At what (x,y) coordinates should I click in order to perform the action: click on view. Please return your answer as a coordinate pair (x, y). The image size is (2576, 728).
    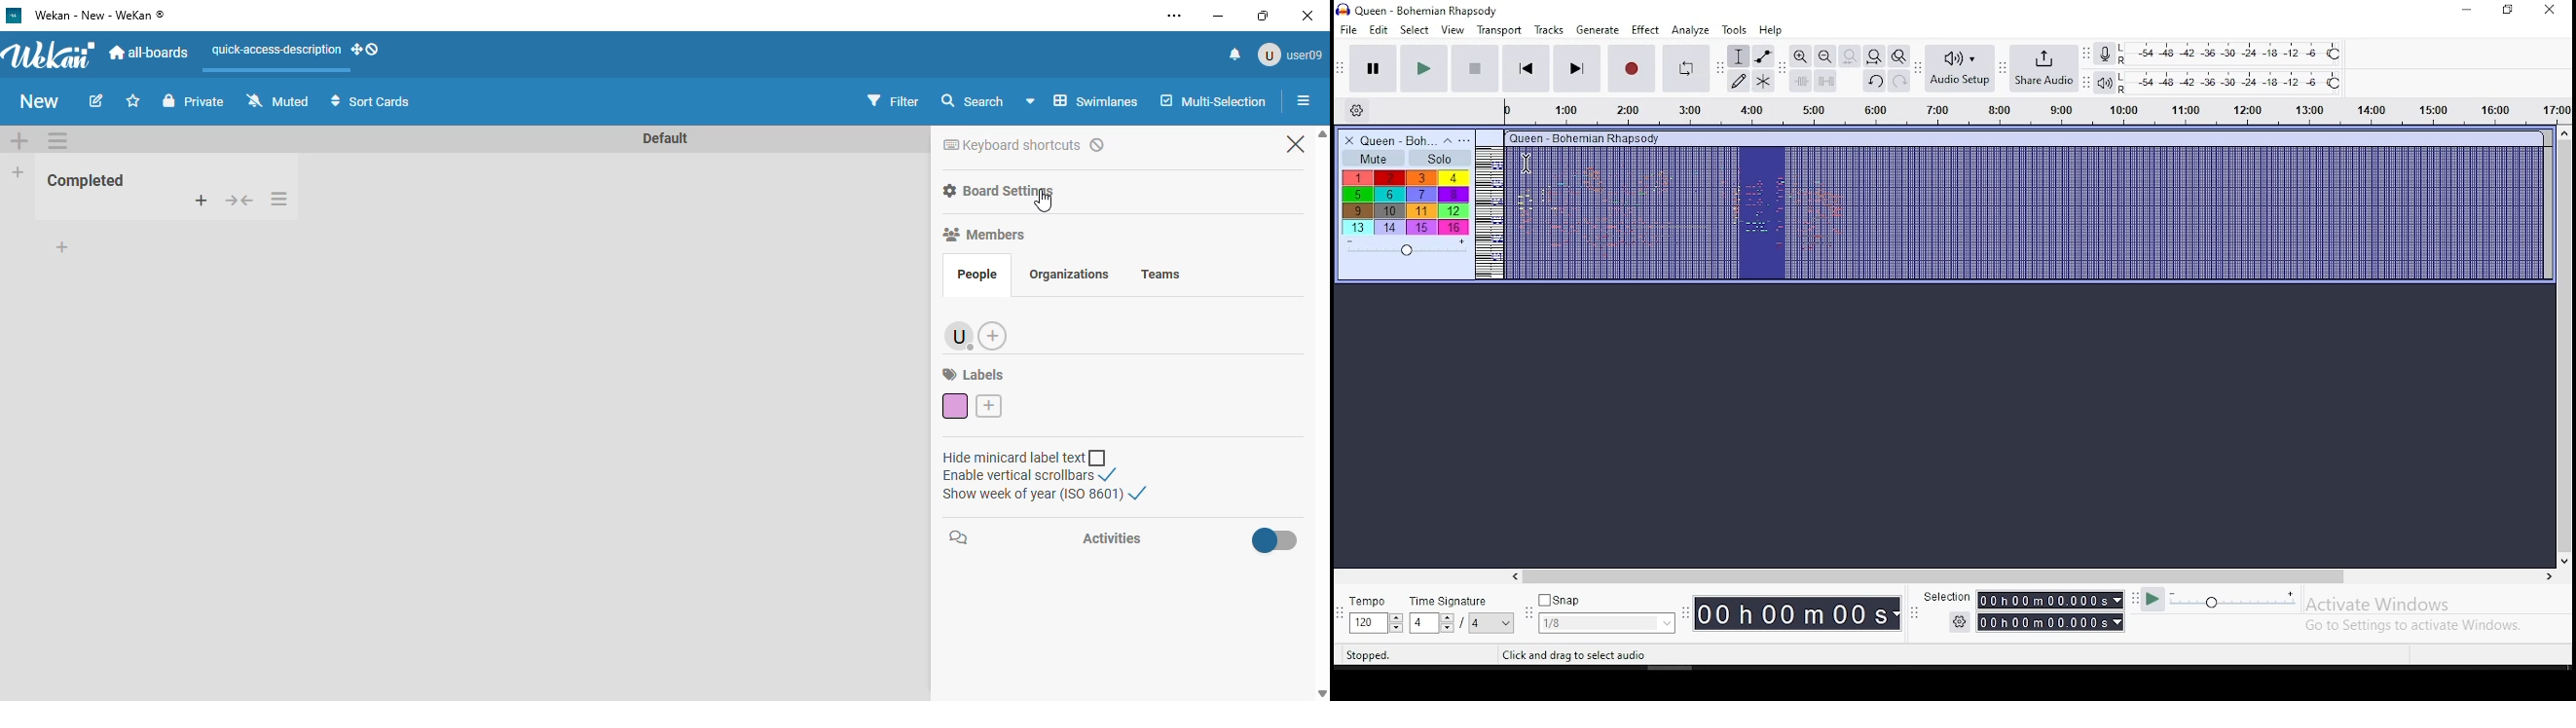
    Looking at the image, I should click on (1454, 30).